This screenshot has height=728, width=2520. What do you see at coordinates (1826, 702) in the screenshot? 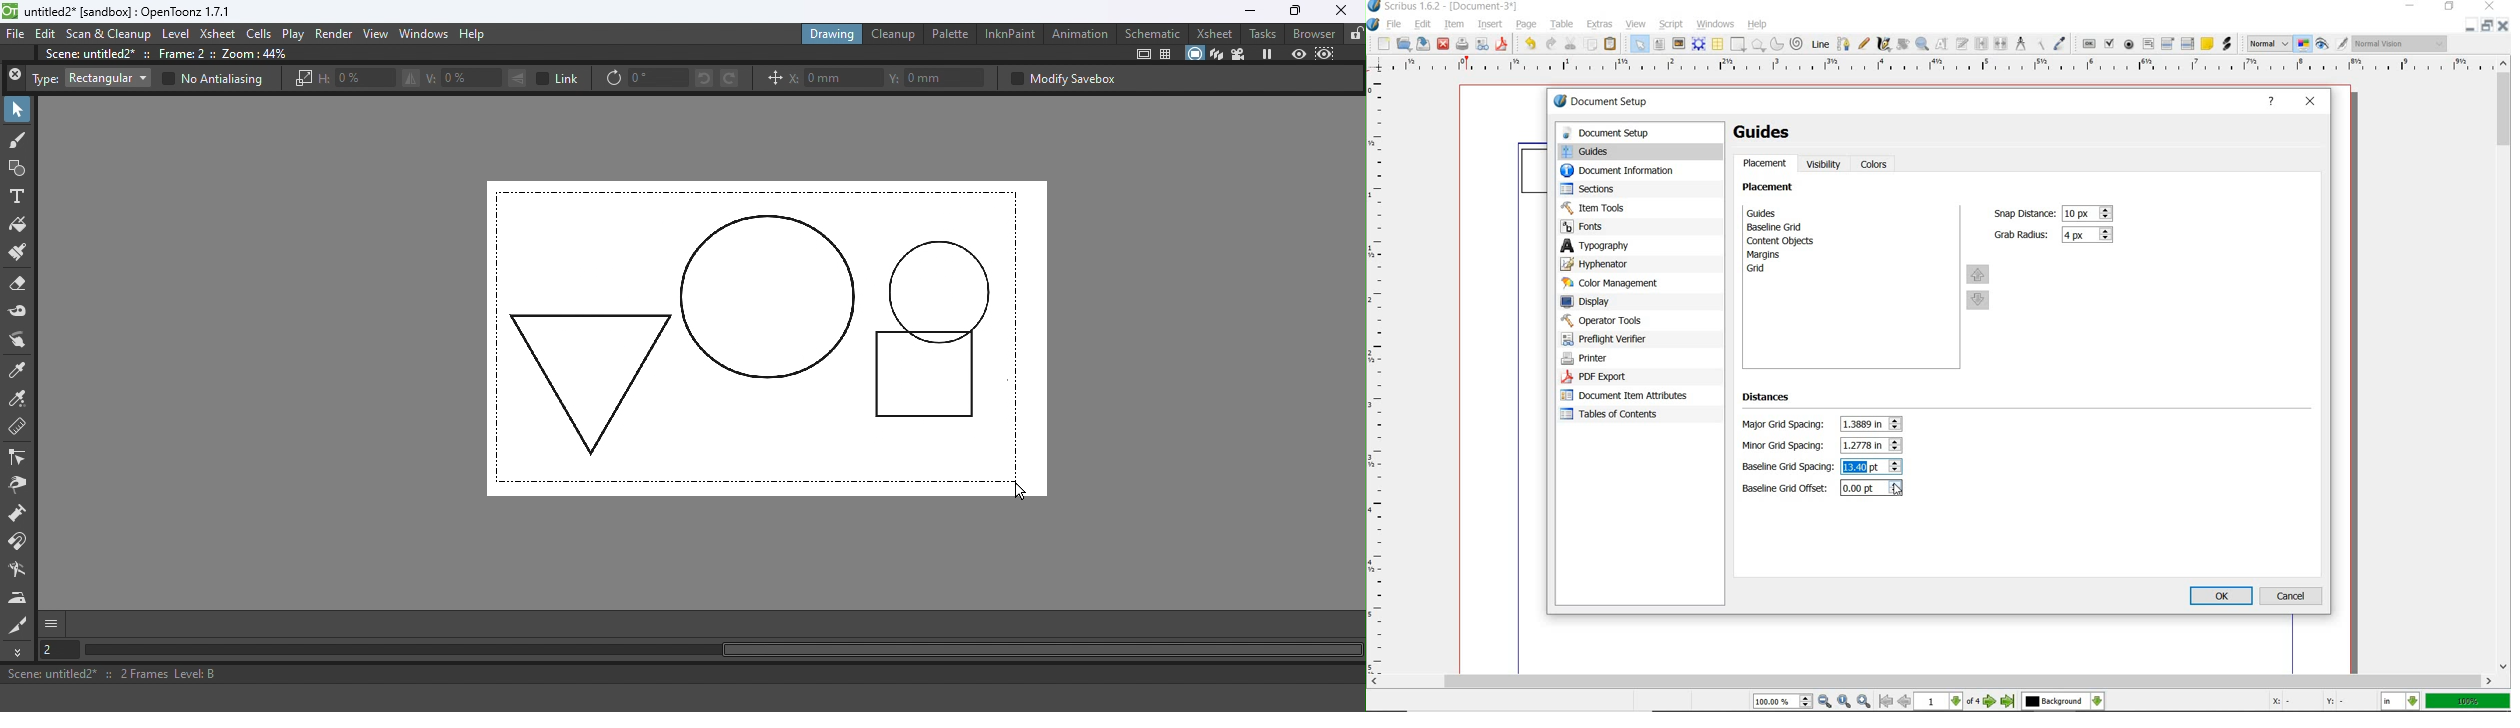
I see `zoom out` at bounding box center [1826, 702].